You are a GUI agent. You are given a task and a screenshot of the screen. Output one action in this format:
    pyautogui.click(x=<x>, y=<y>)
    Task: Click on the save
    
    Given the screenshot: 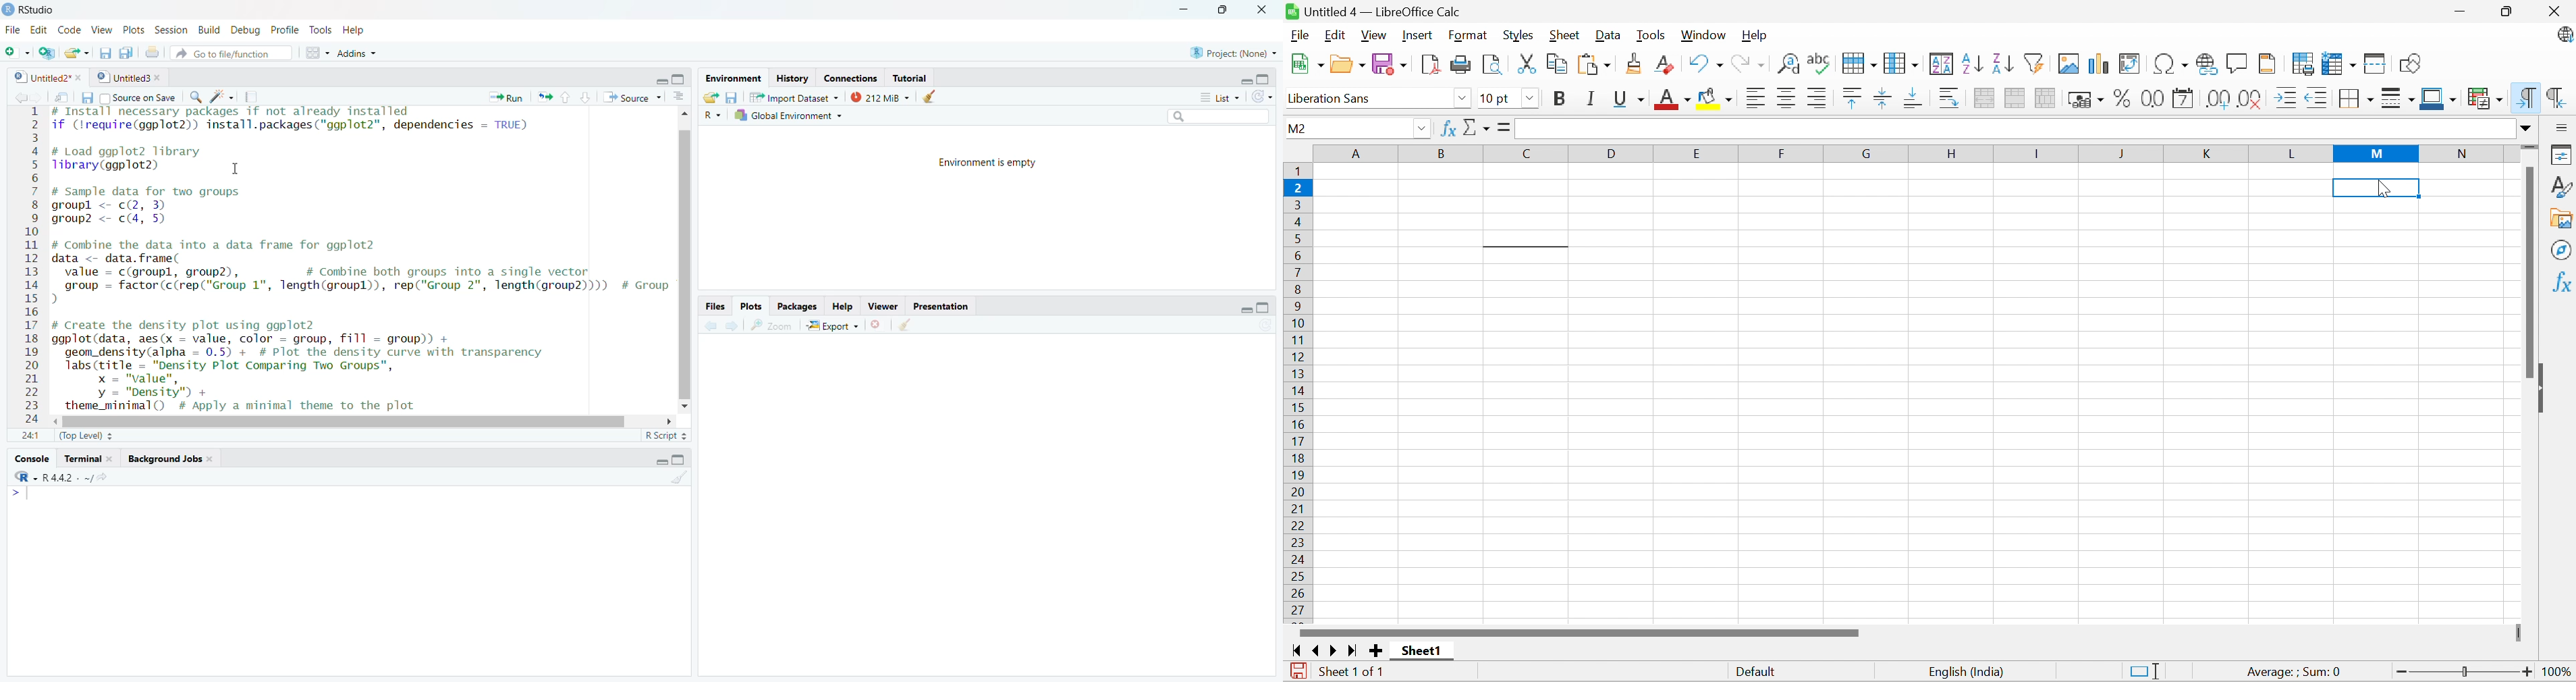 What is the action you would take?
    pyautogui.click(x=733, y=97)
    